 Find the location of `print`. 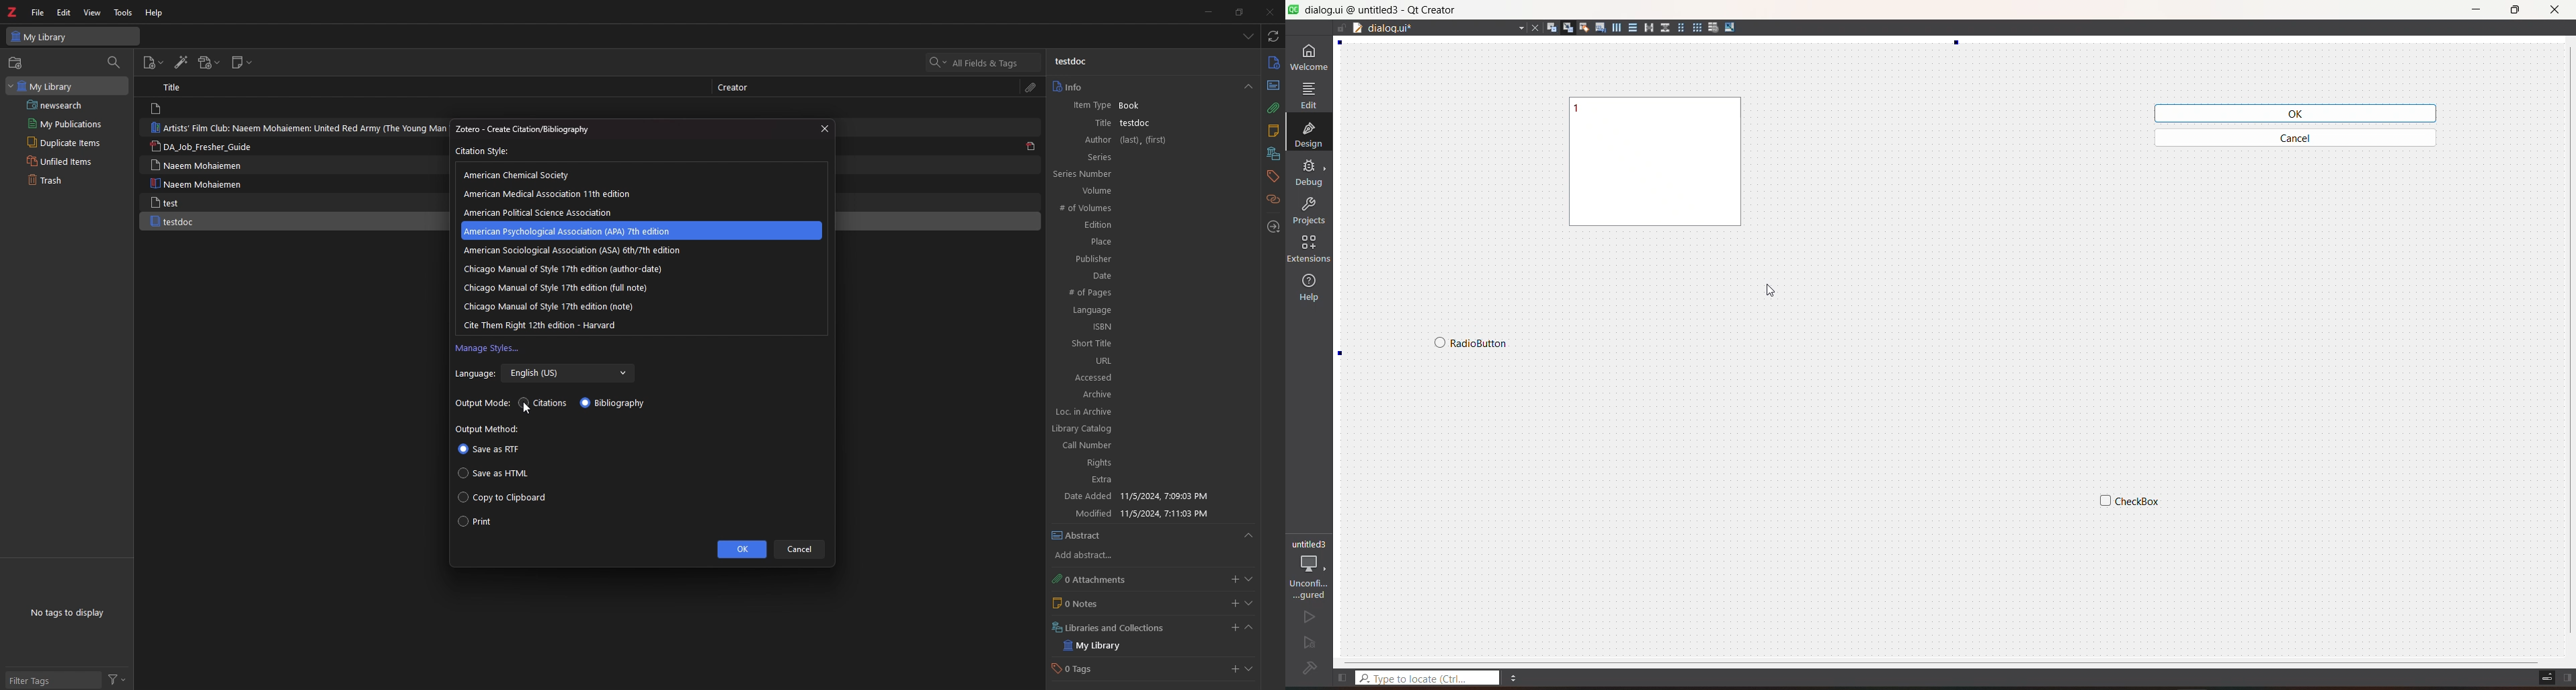

print is located at coordinates (475, 523).